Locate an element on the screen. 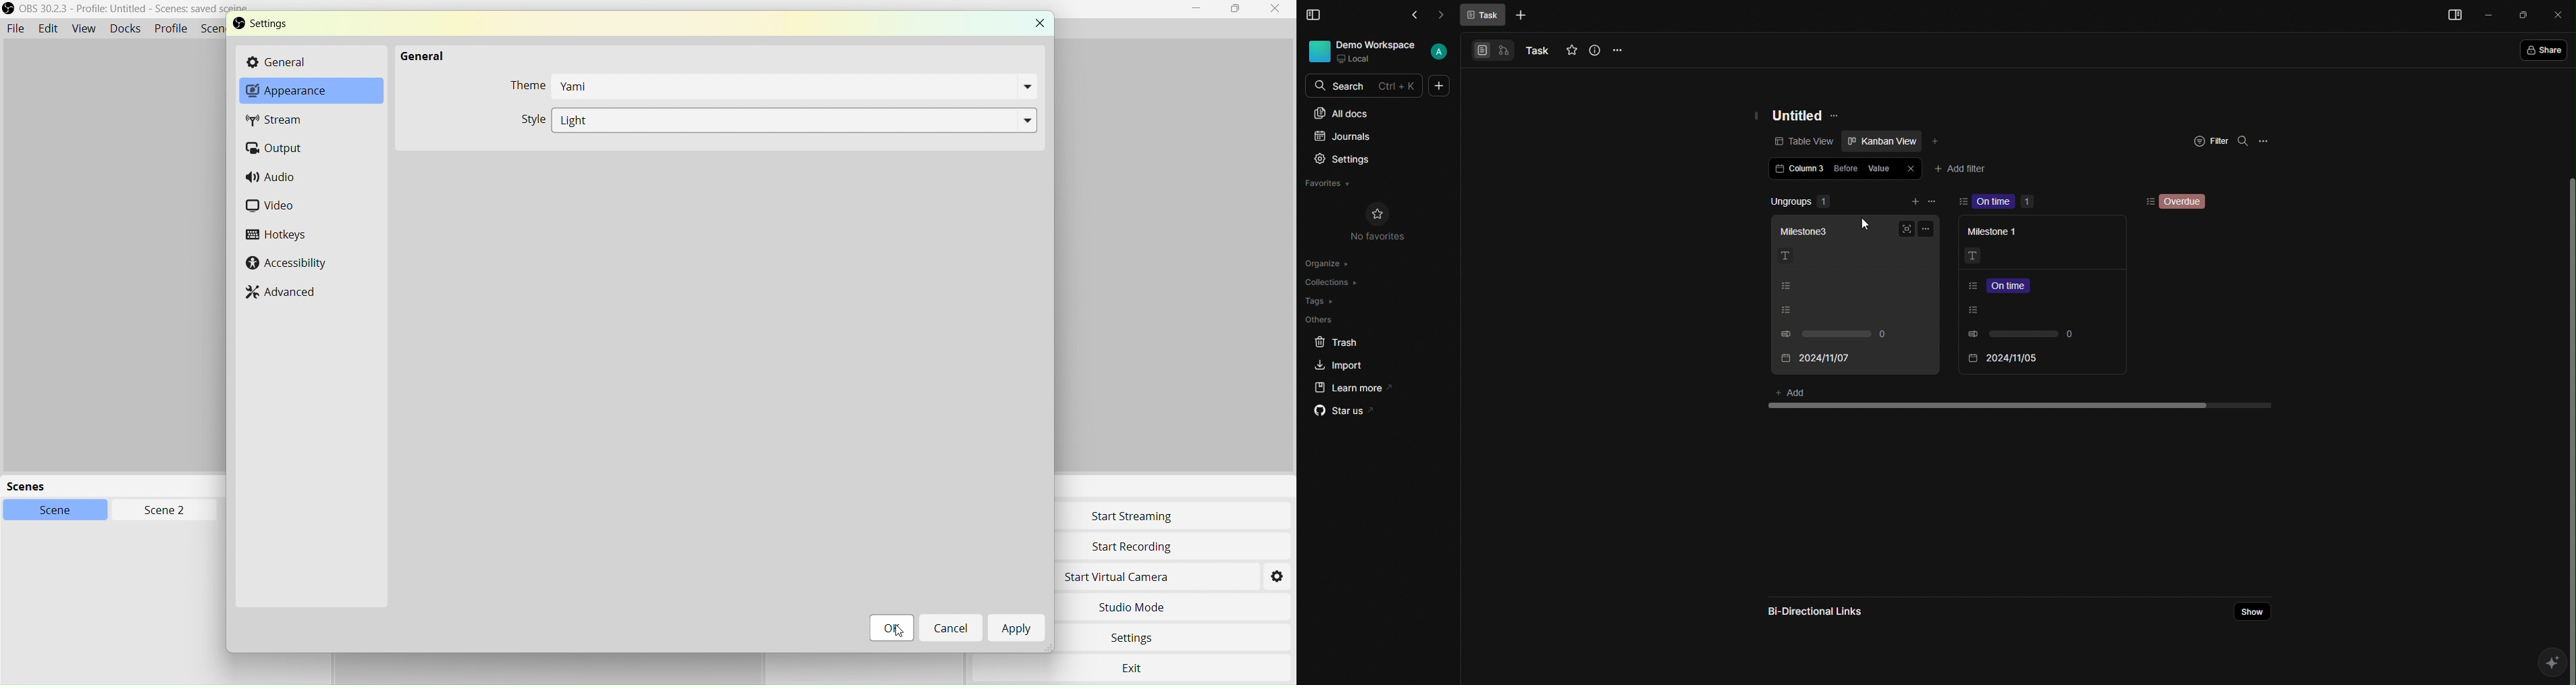  Cursor is located at coordinates (1864, 227).